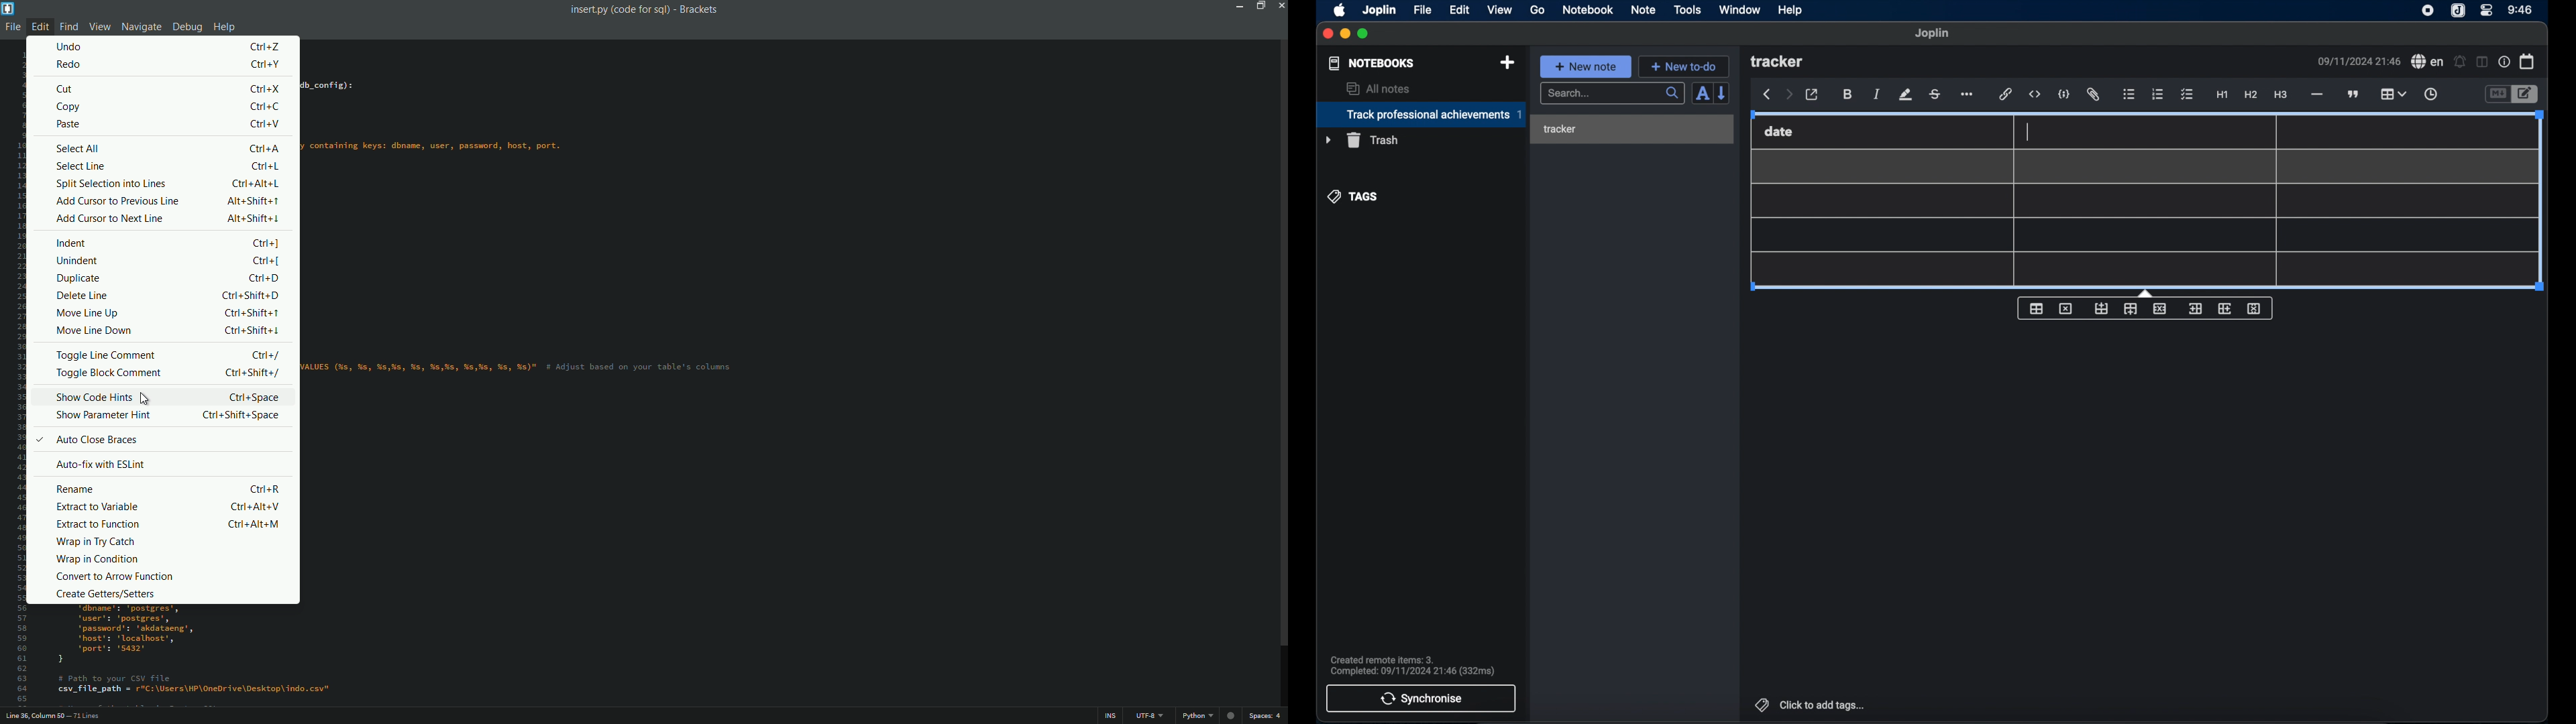  I want to click on horizontal line, so click(2316, 95).